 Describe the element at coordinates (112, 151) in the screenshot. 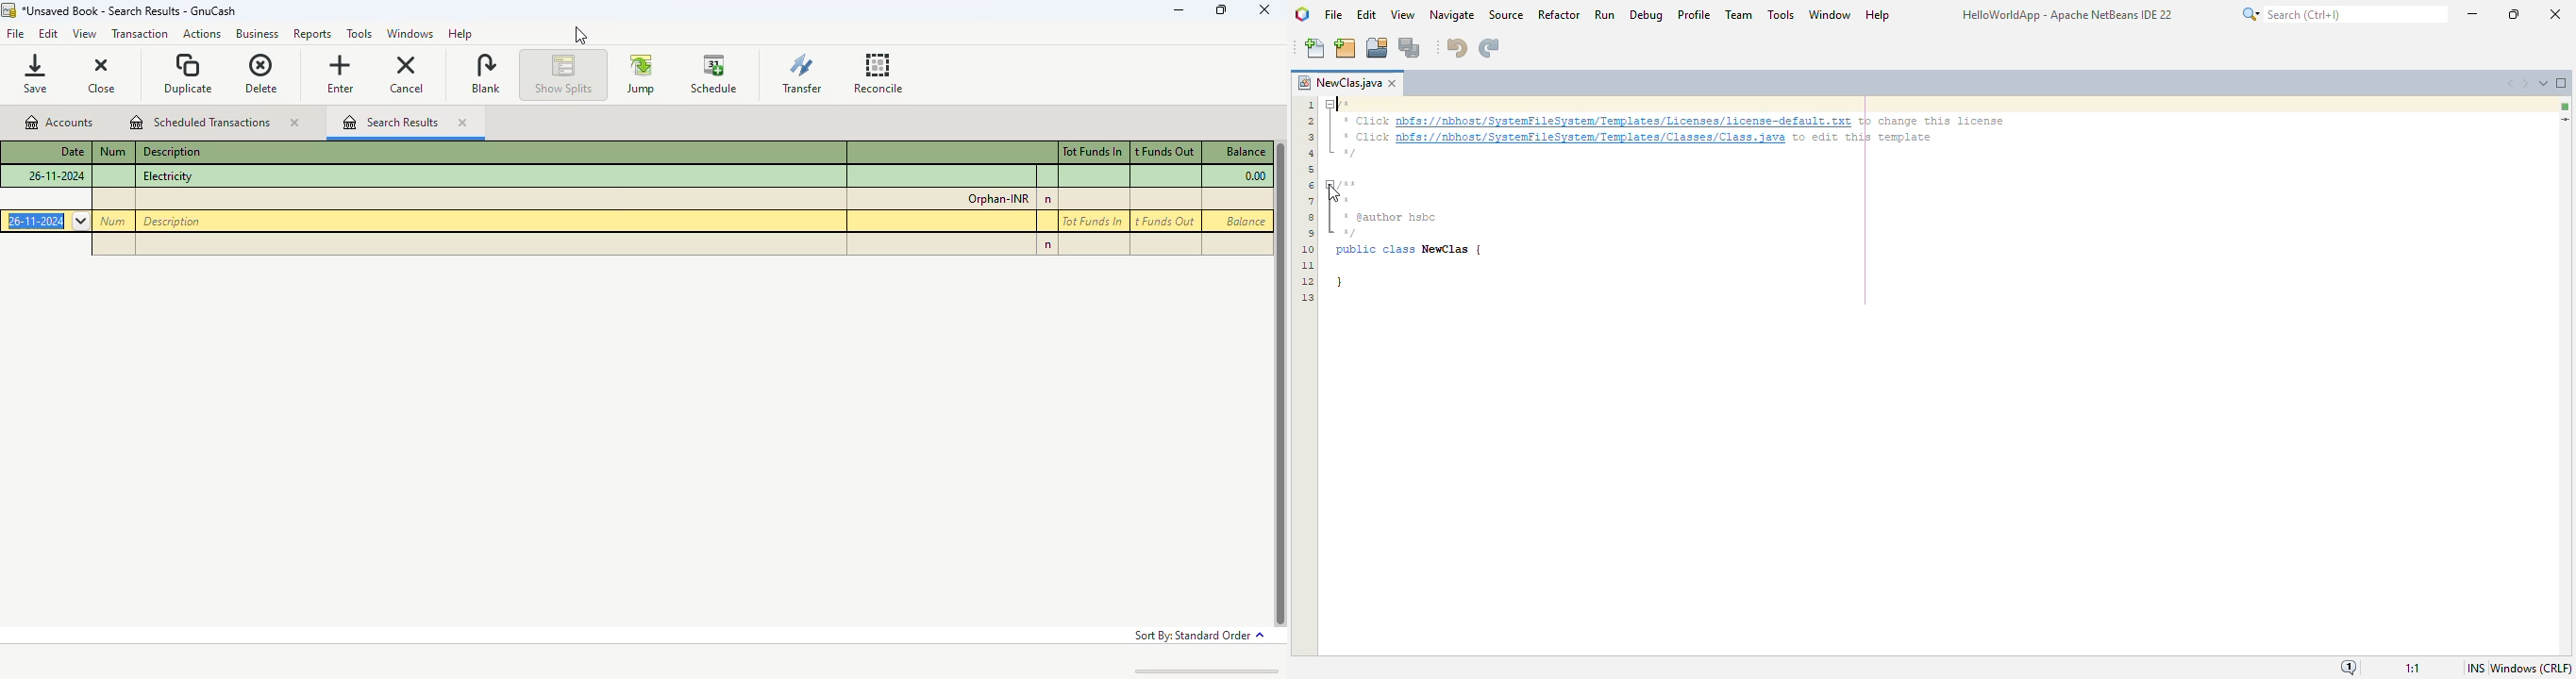

I see `num` at that location.